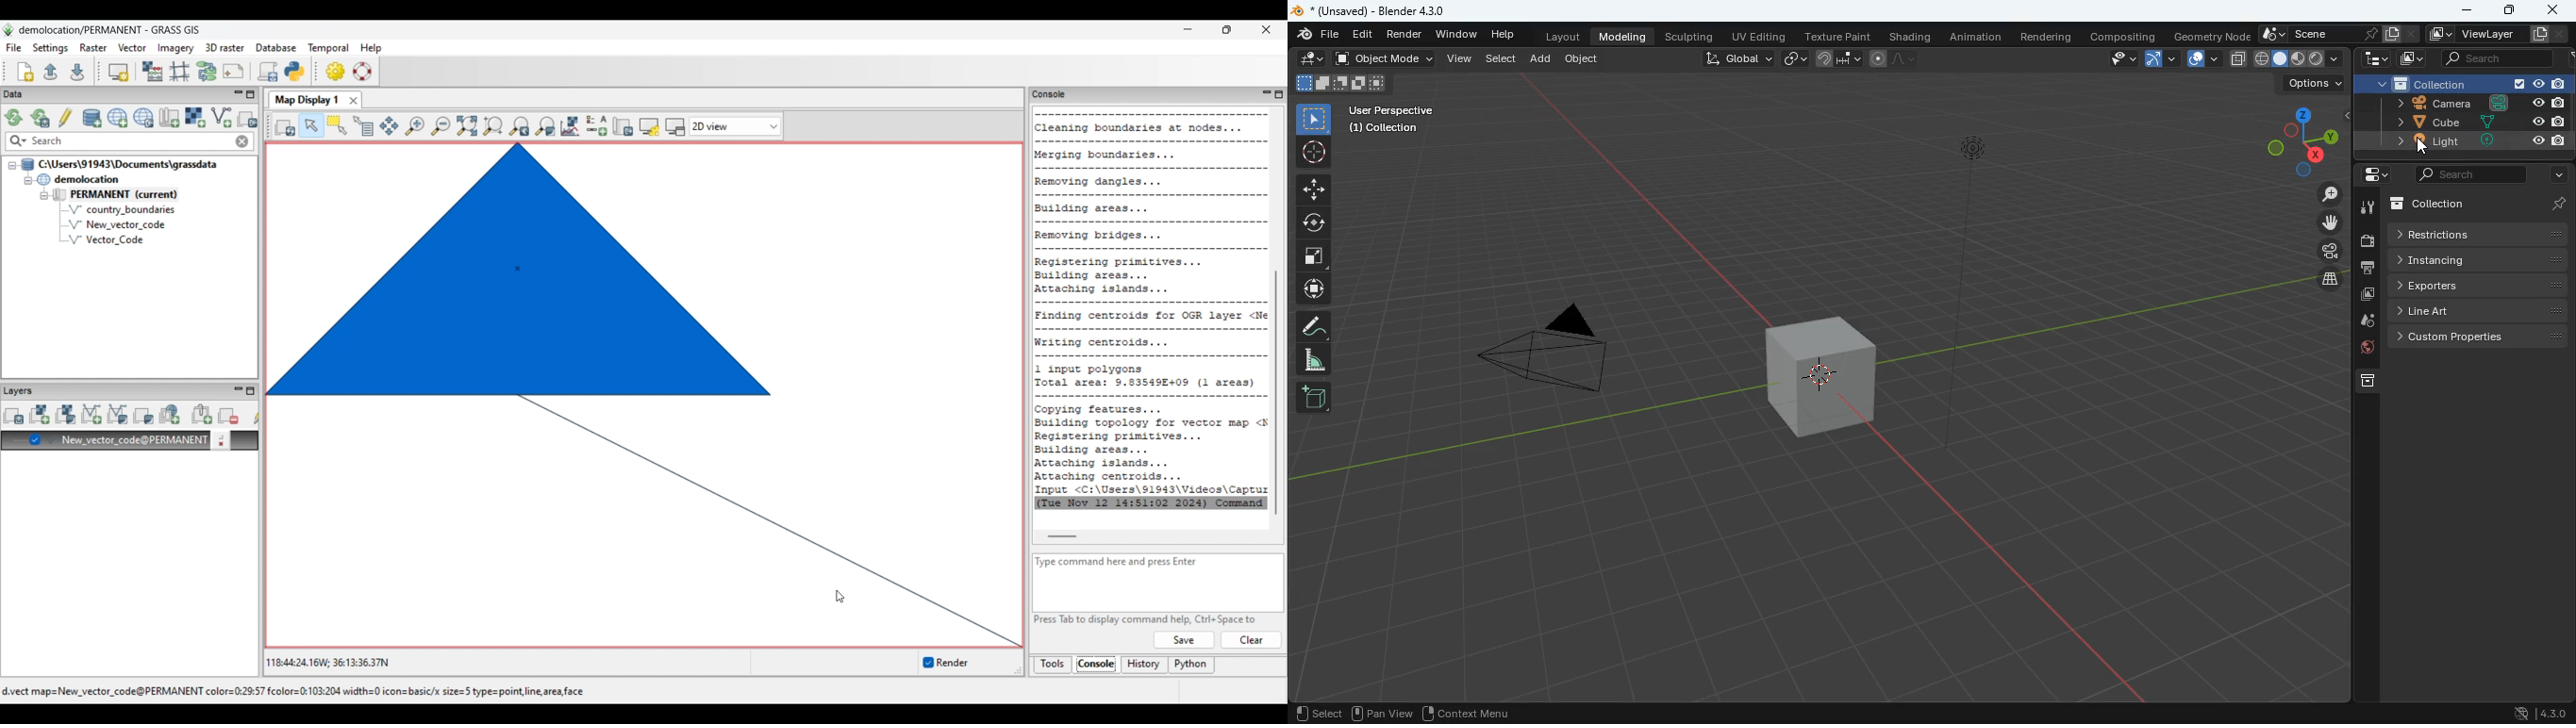 The height and width of the screenshot is (728, 2576). Describe the element at coordinates (2295, 140) in the screenshot. I see `dimensions` at that location.